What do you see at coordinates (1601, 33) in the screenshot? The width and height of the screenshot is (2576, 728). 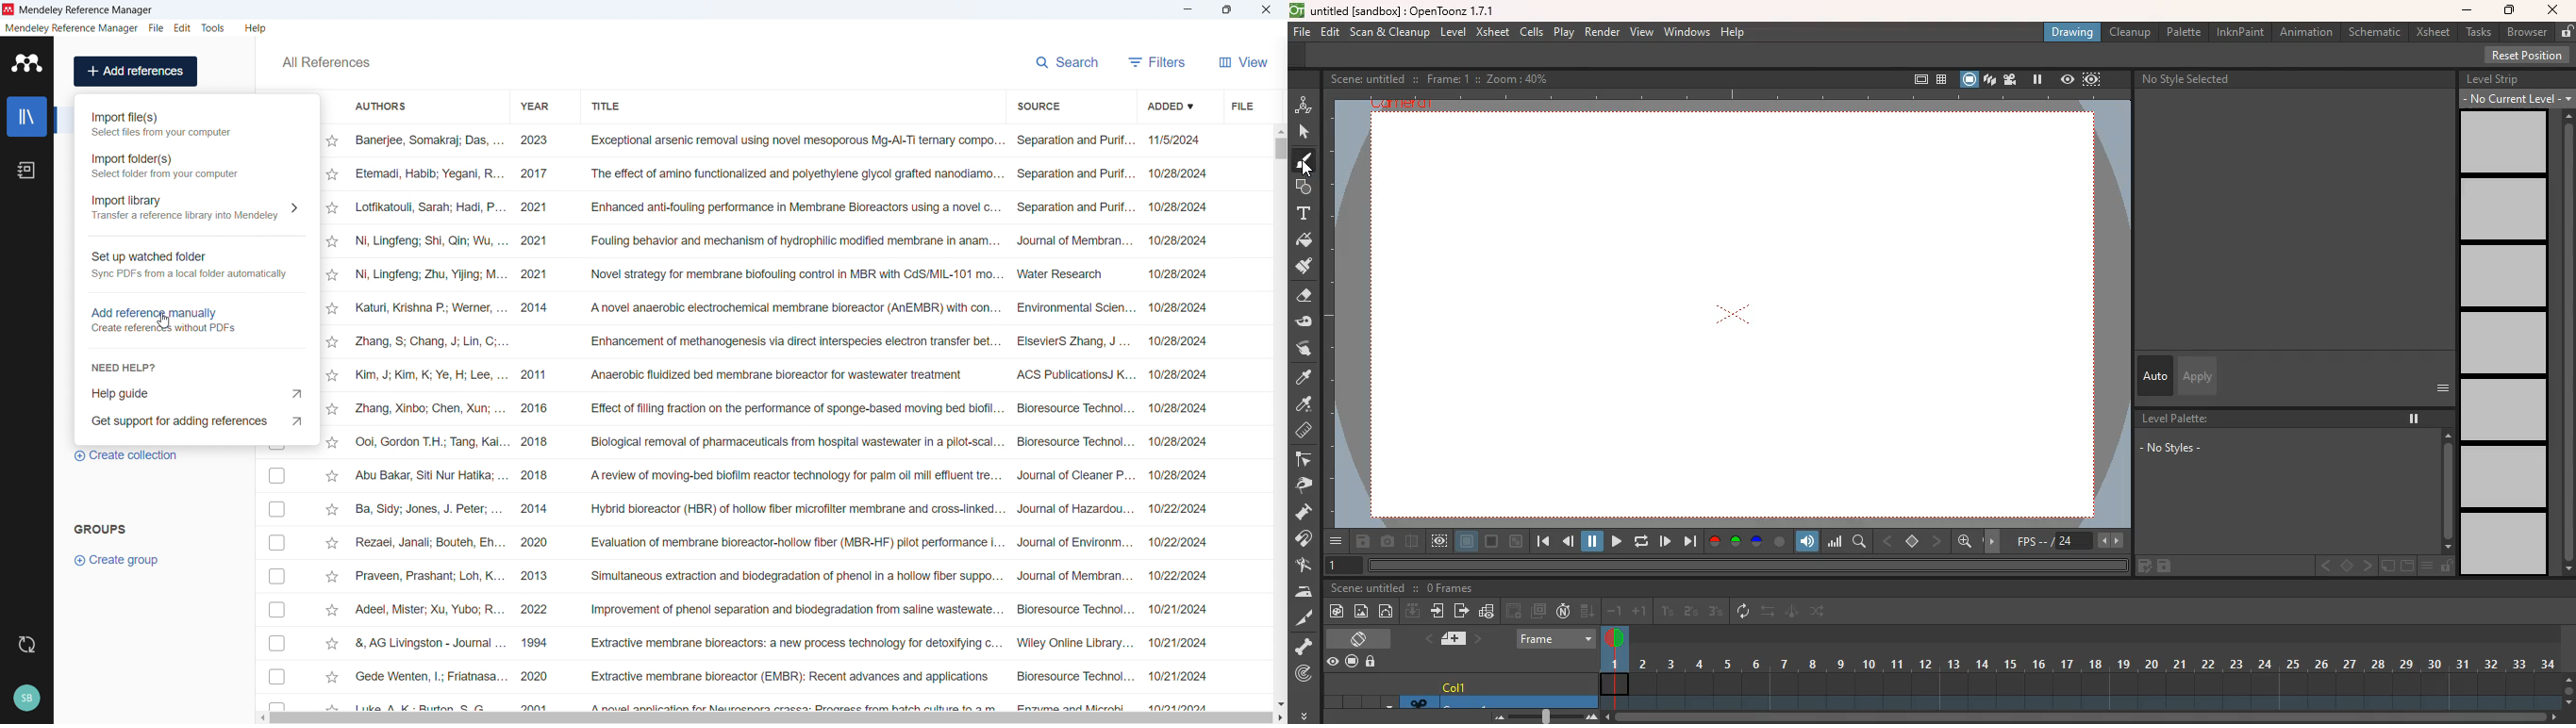 I see `render` at bounding box center [1601, 33].